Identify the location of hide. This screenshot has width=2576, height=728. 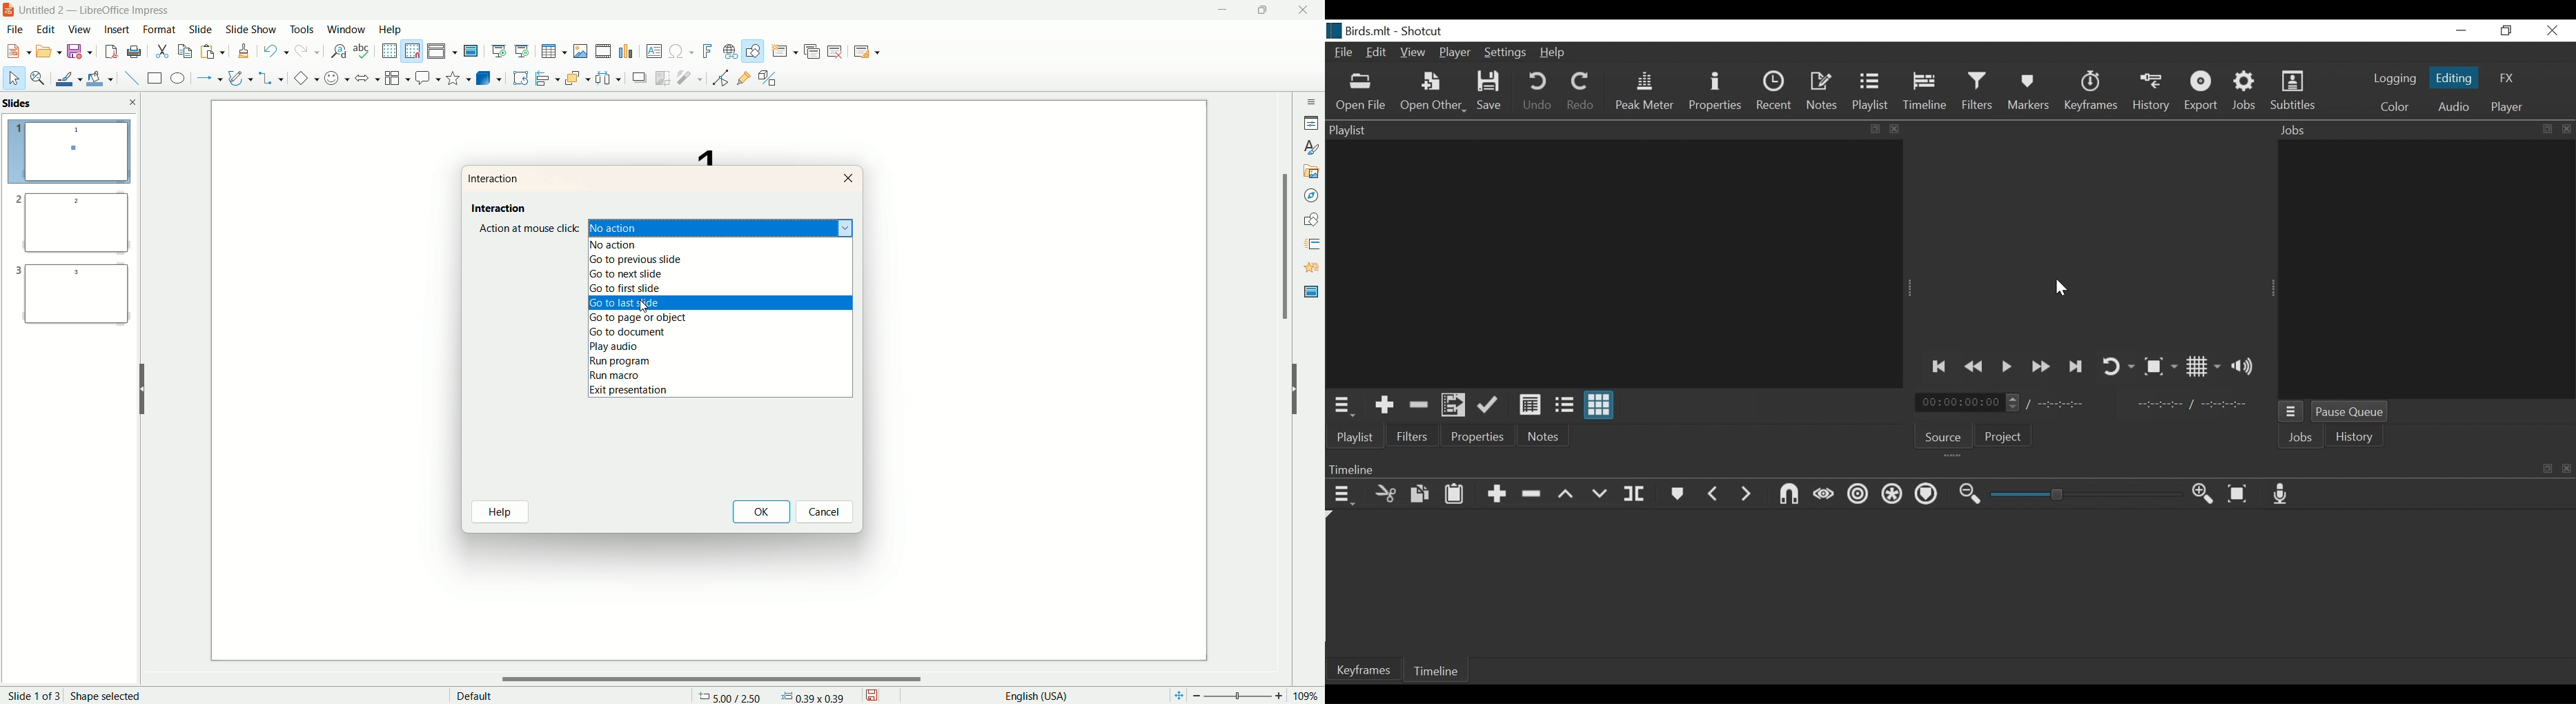
(1301, 393).